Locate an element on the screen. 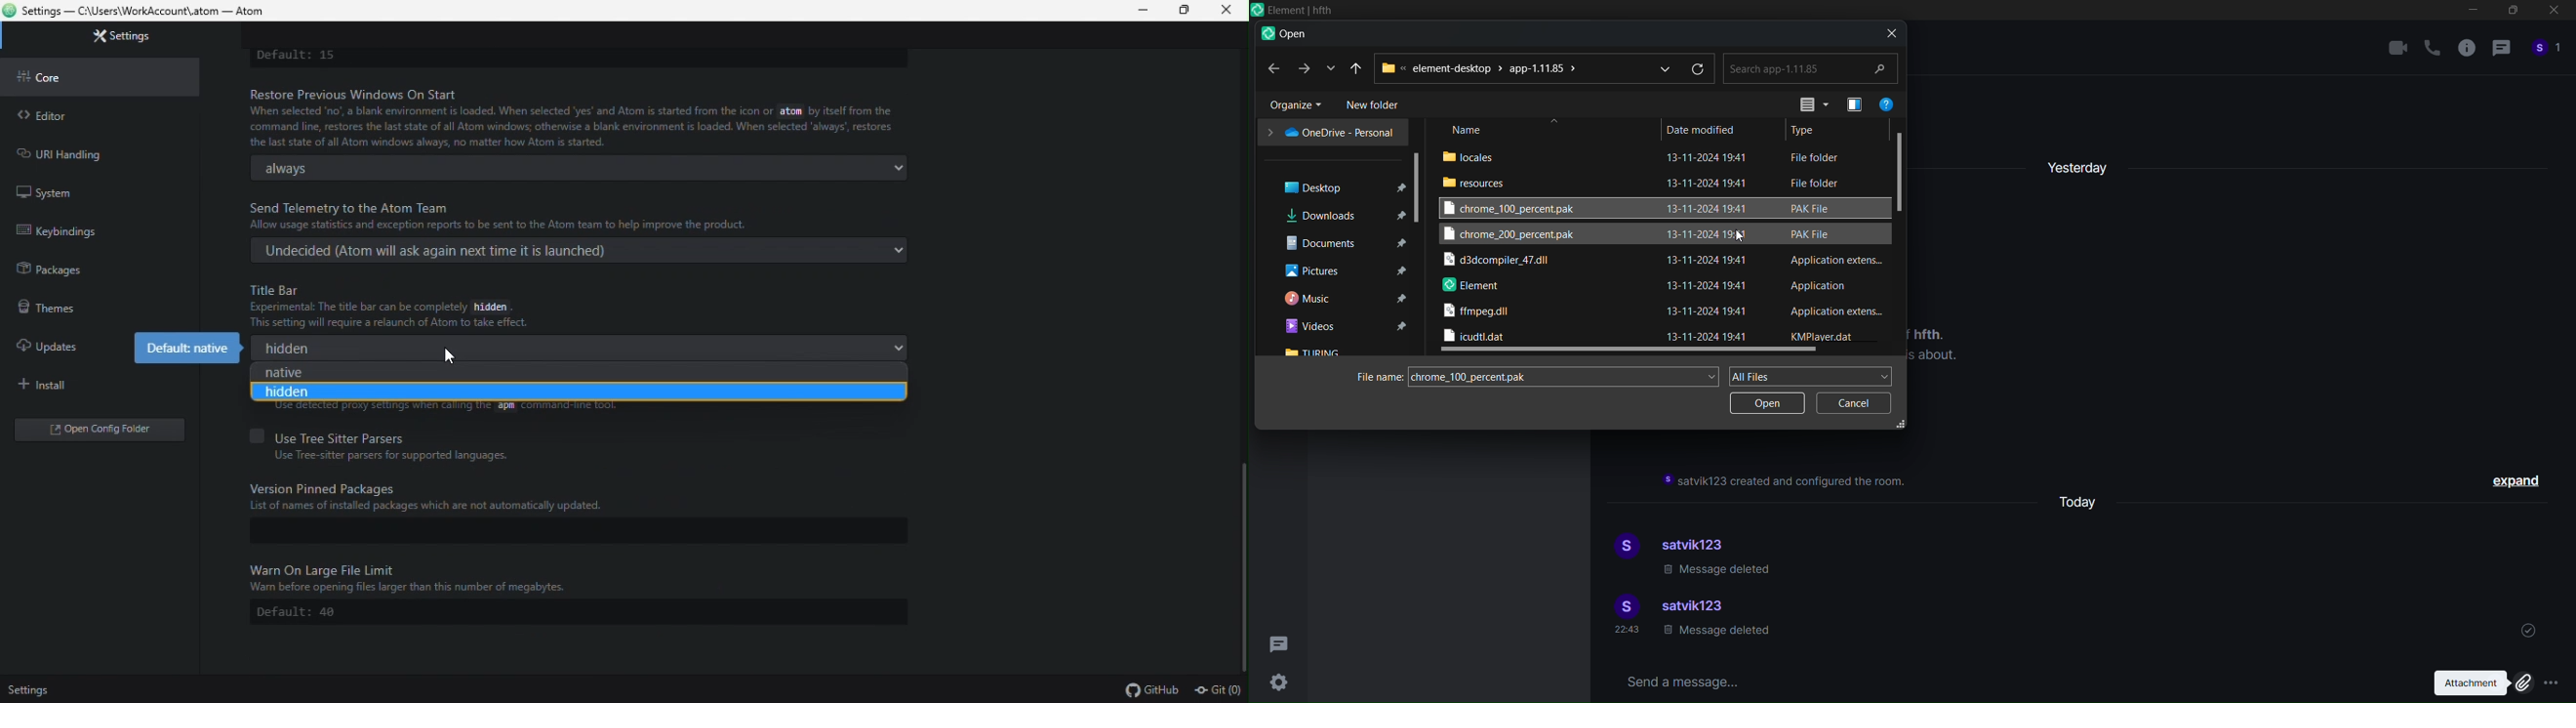 The width and height of the screenshot is (2576, 728). display picture is located at coordinates (1623, 547).